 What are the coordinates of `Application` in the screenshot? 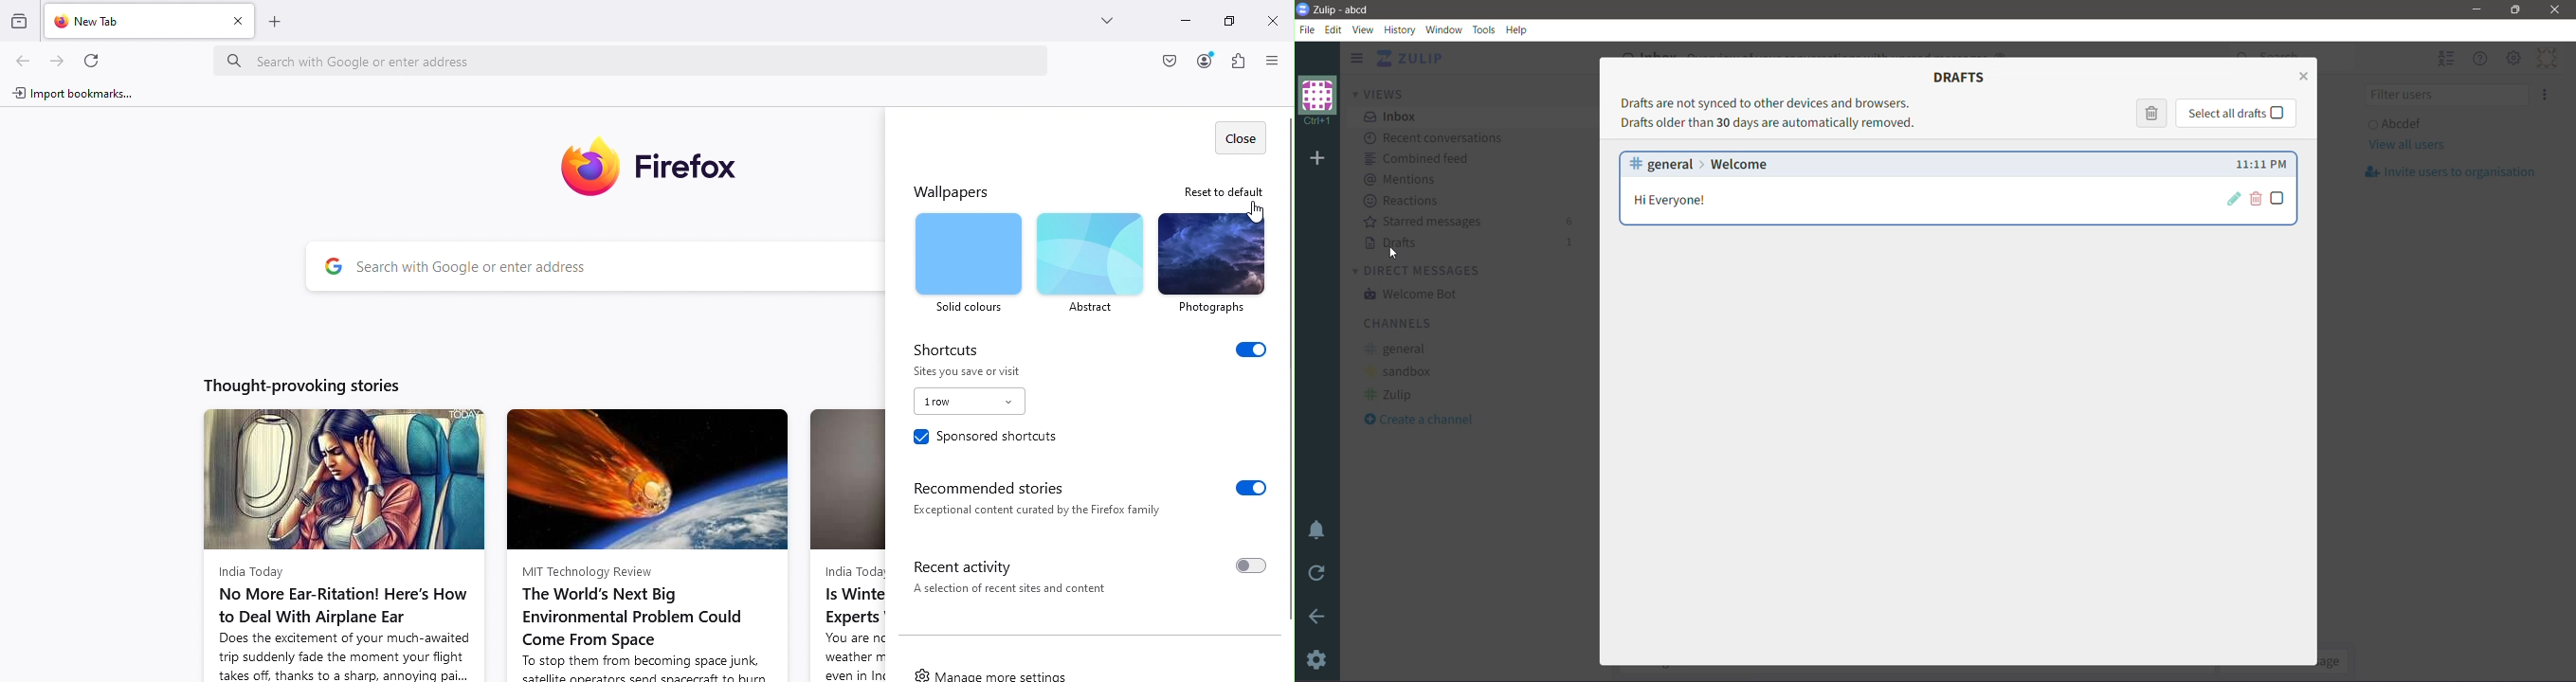 It's located at (1414, 58).